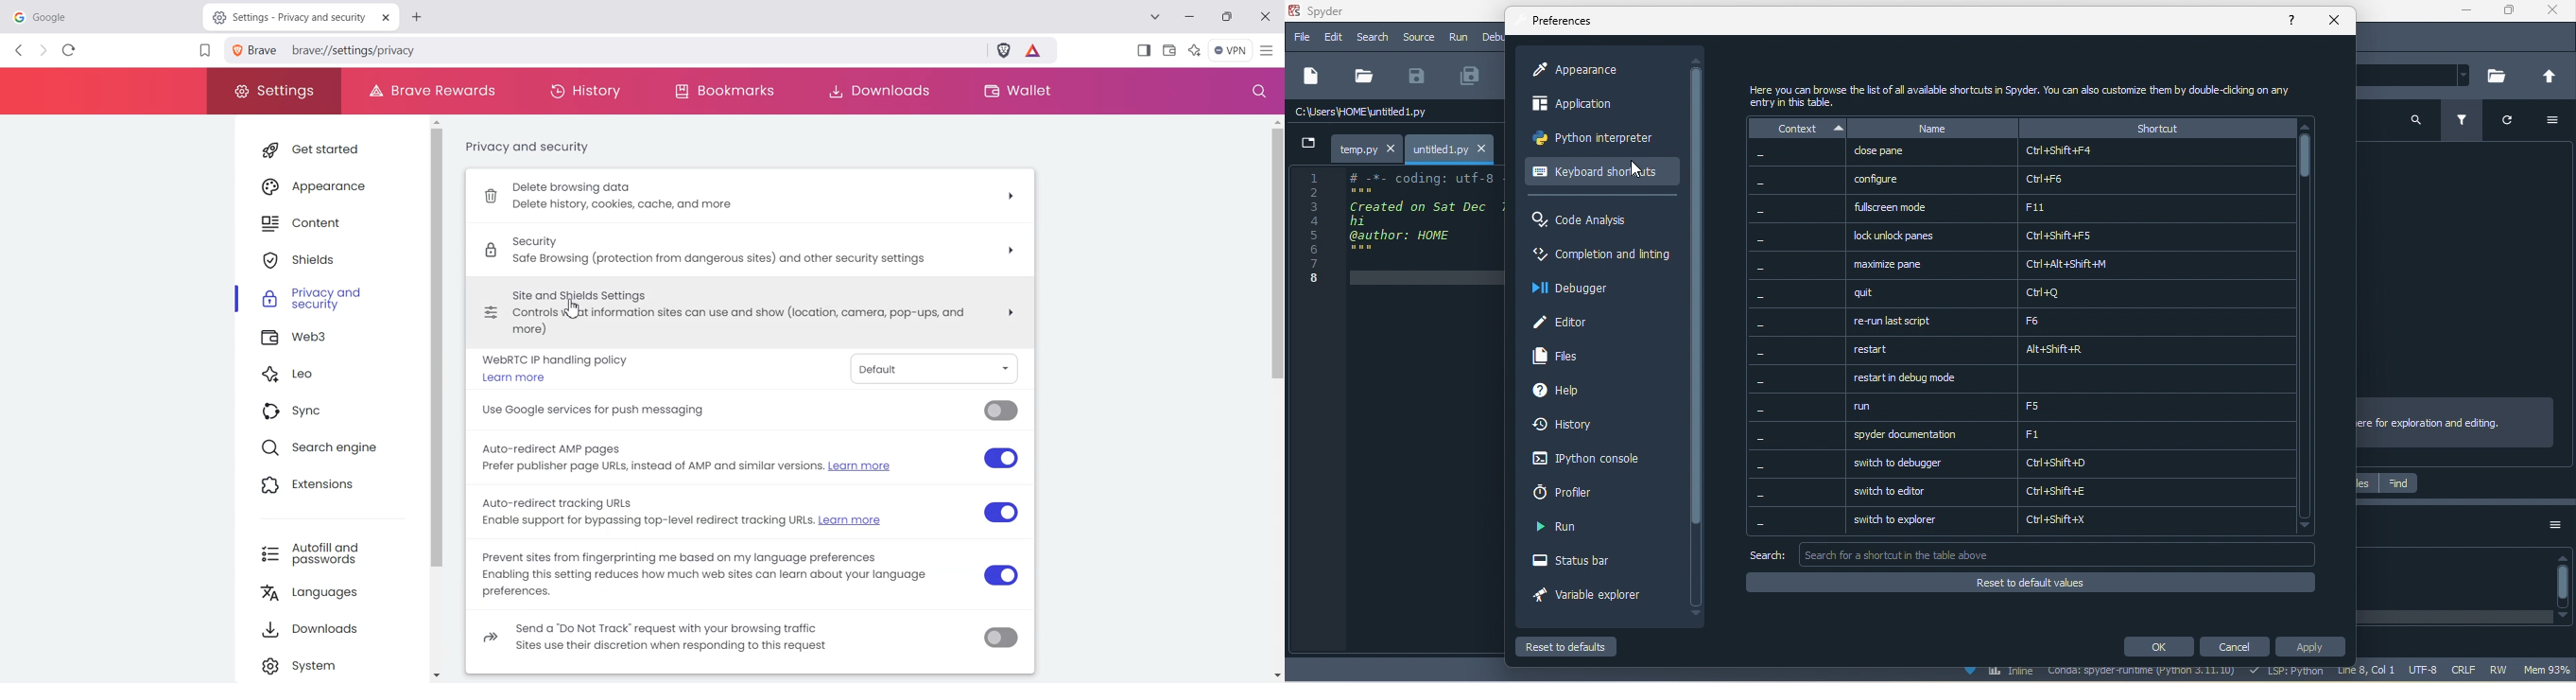 Image resolution: width=2576 pixels, height=700 pixels. I want to click on run, so click(1459, 38).